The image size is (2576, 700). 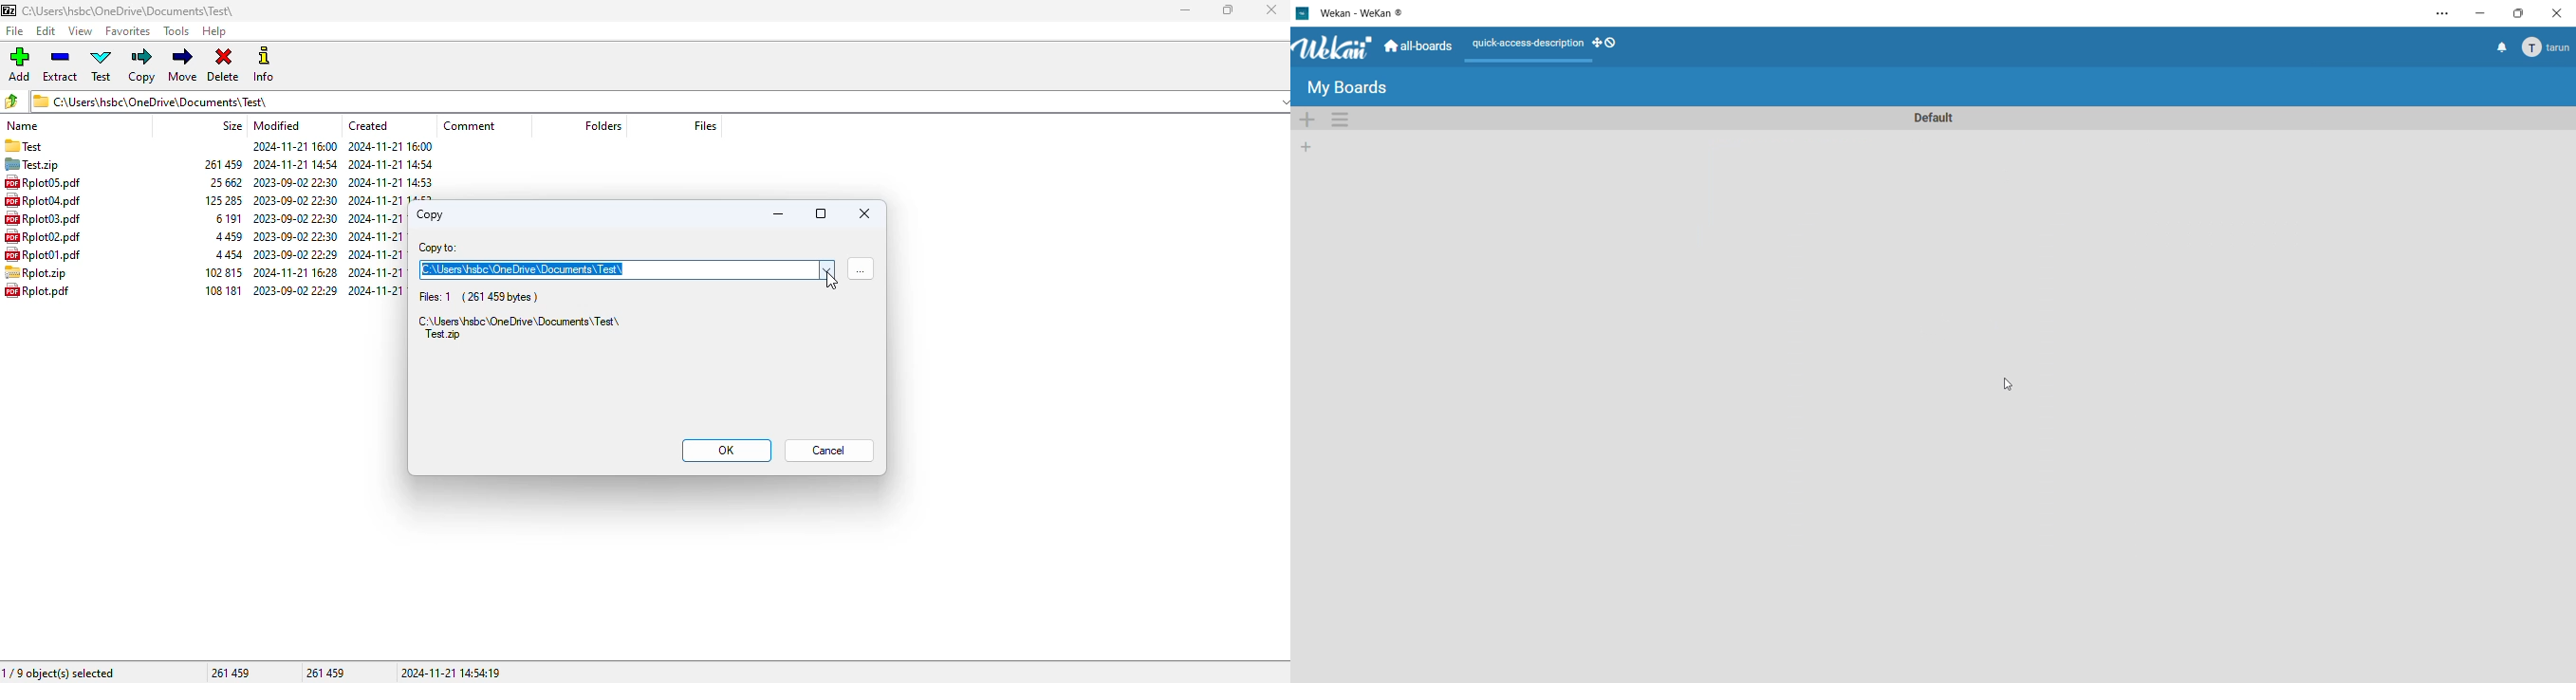 I want to click on add list, so click(x=1305, y=148).